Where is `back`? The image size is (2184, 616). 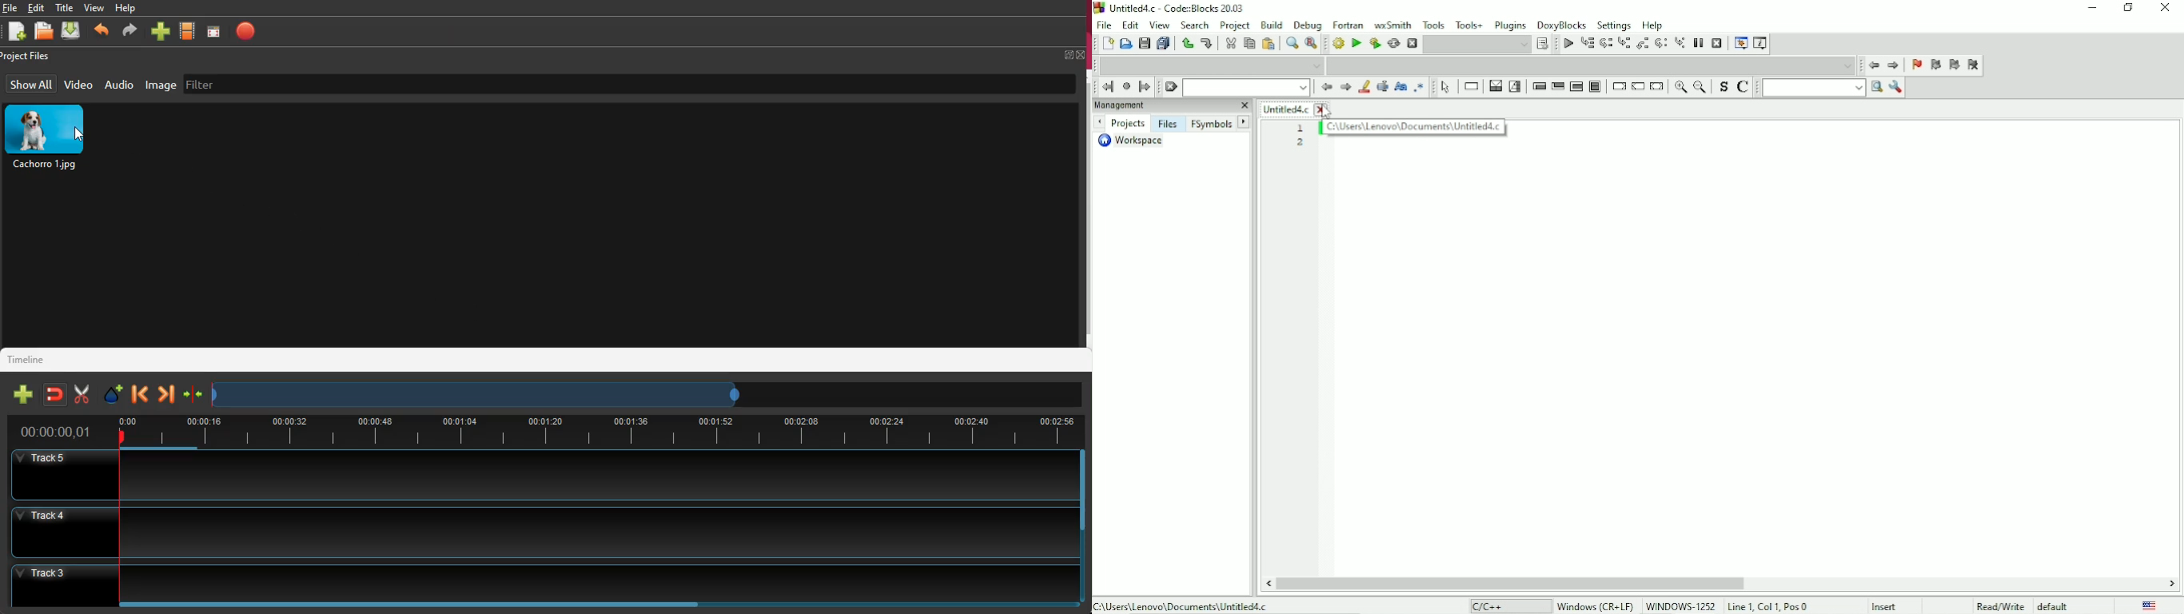 back is located at coordinates (138, 395).